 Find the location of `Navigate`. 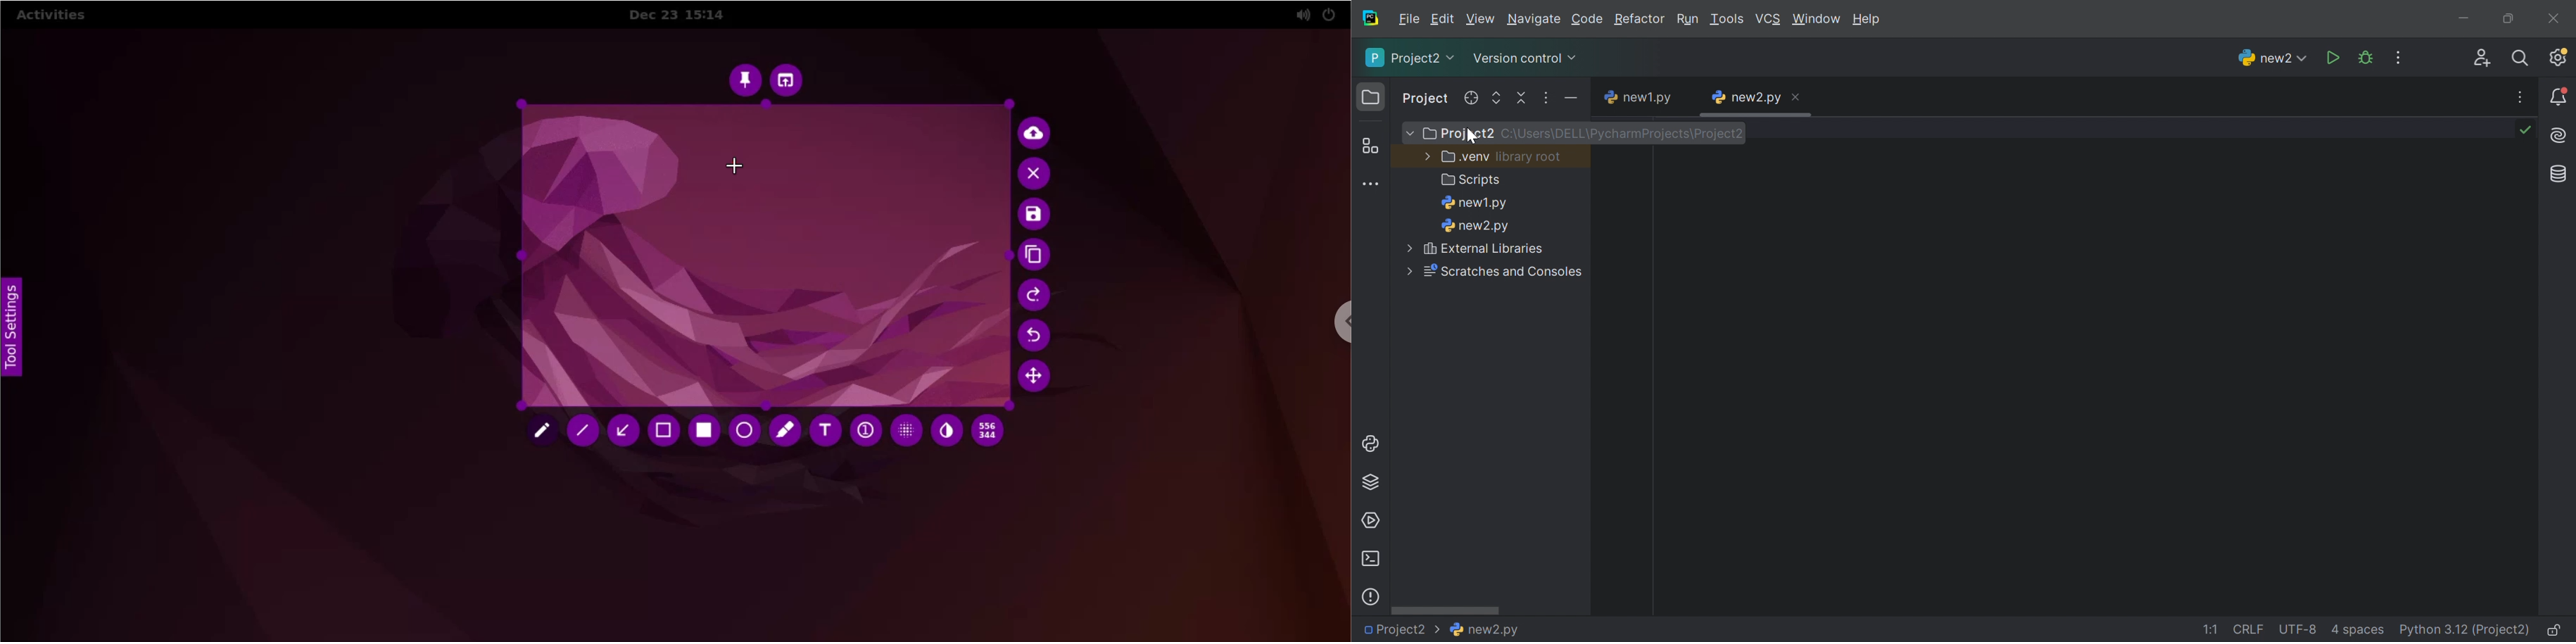

Navigate is located at coordinates (1534, 19).